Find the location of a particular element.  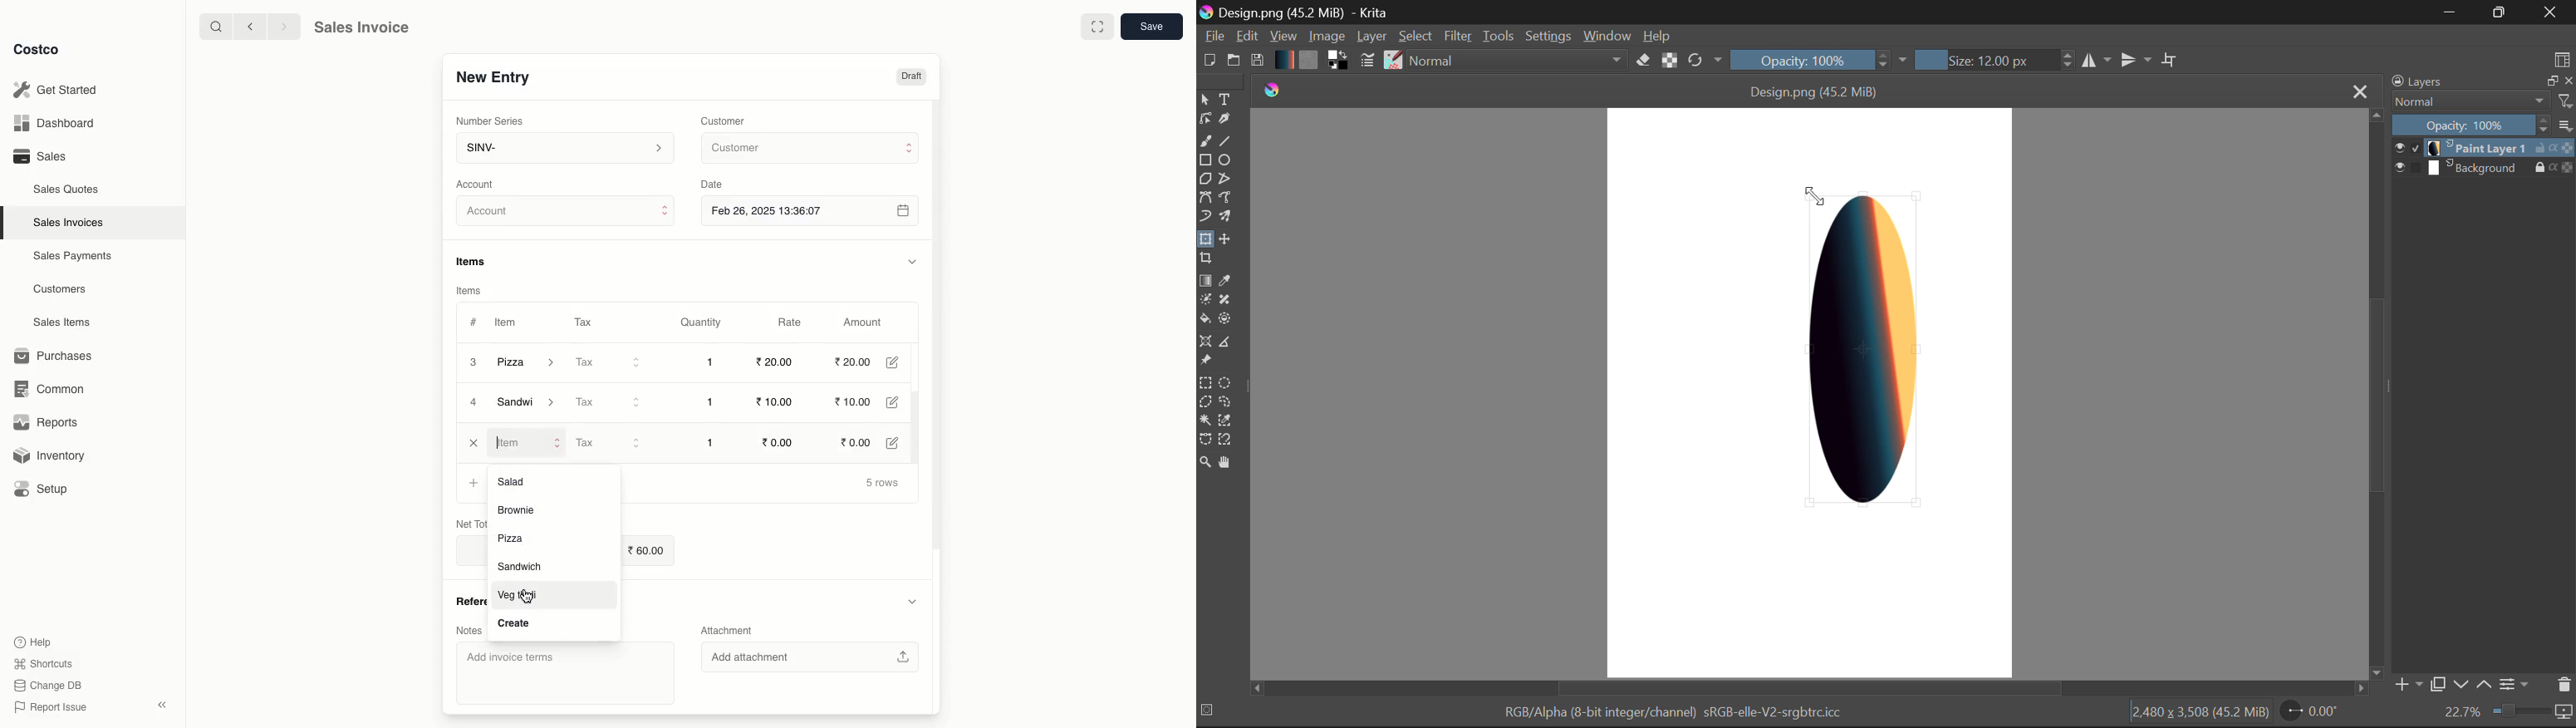

Item is located at coordinates (527, 442).